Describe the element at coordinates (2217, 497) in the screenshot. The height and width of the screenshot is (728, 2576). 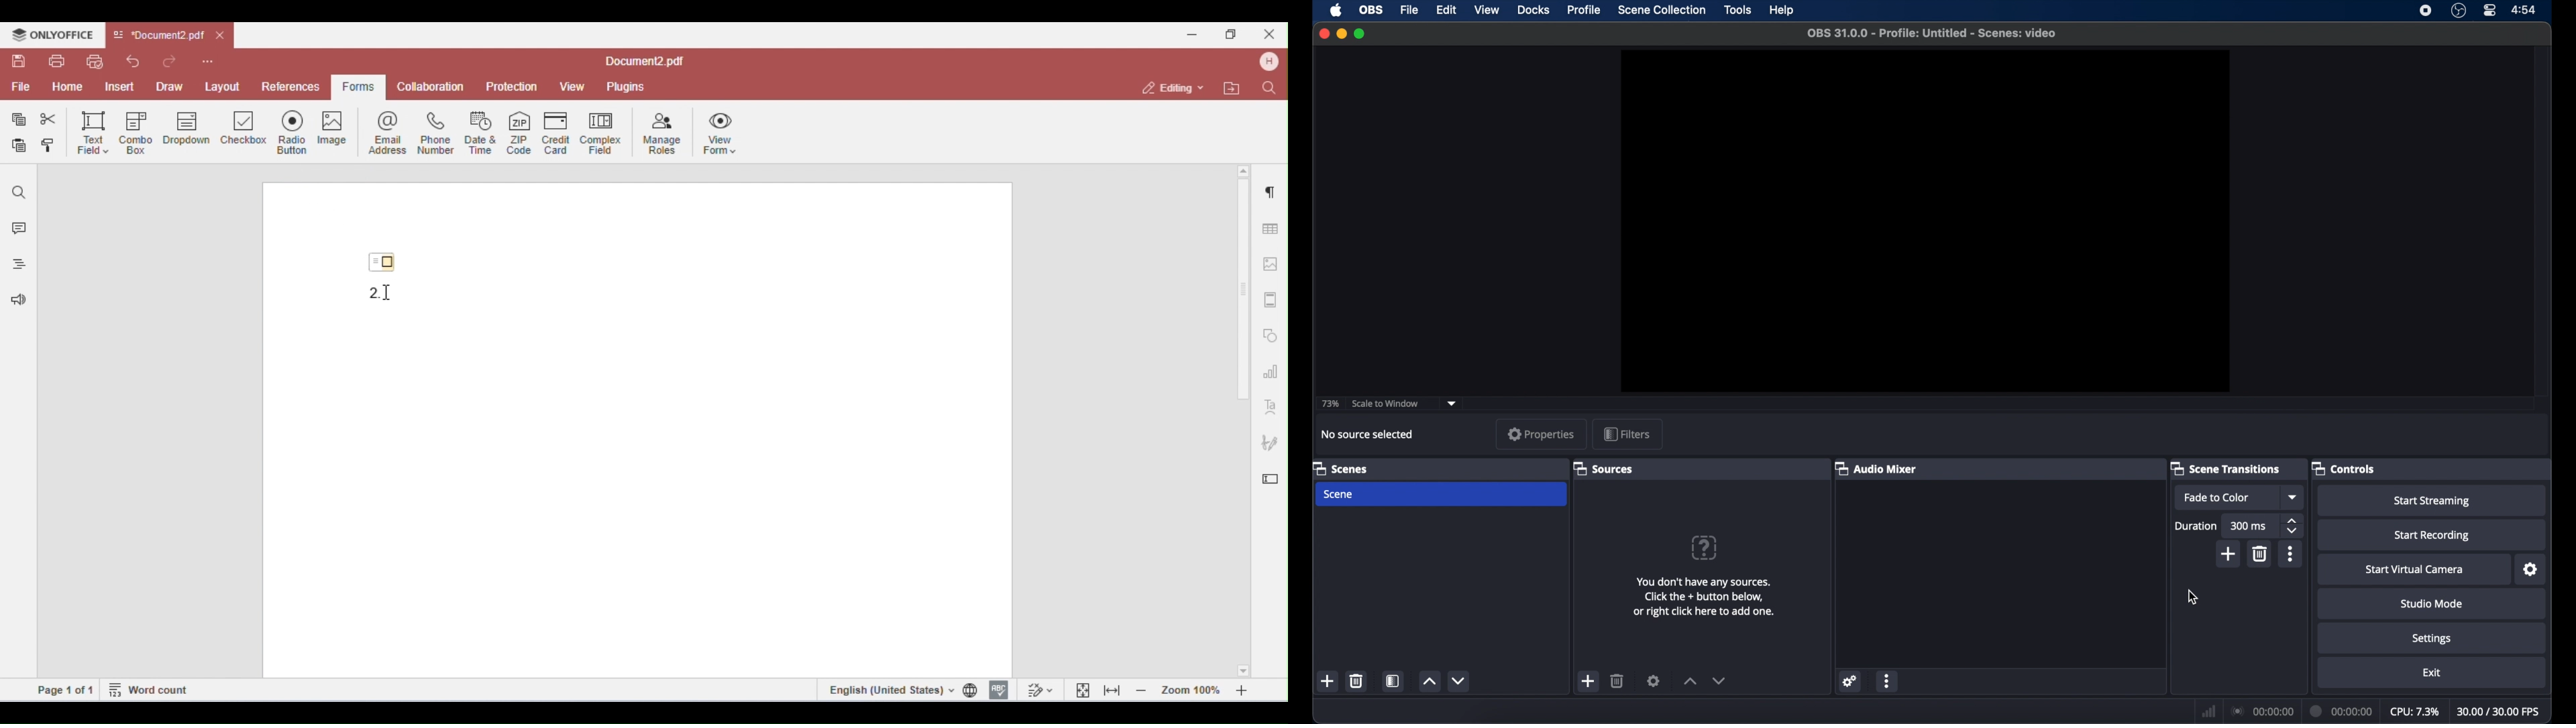
I see `yadeto color` at that location.